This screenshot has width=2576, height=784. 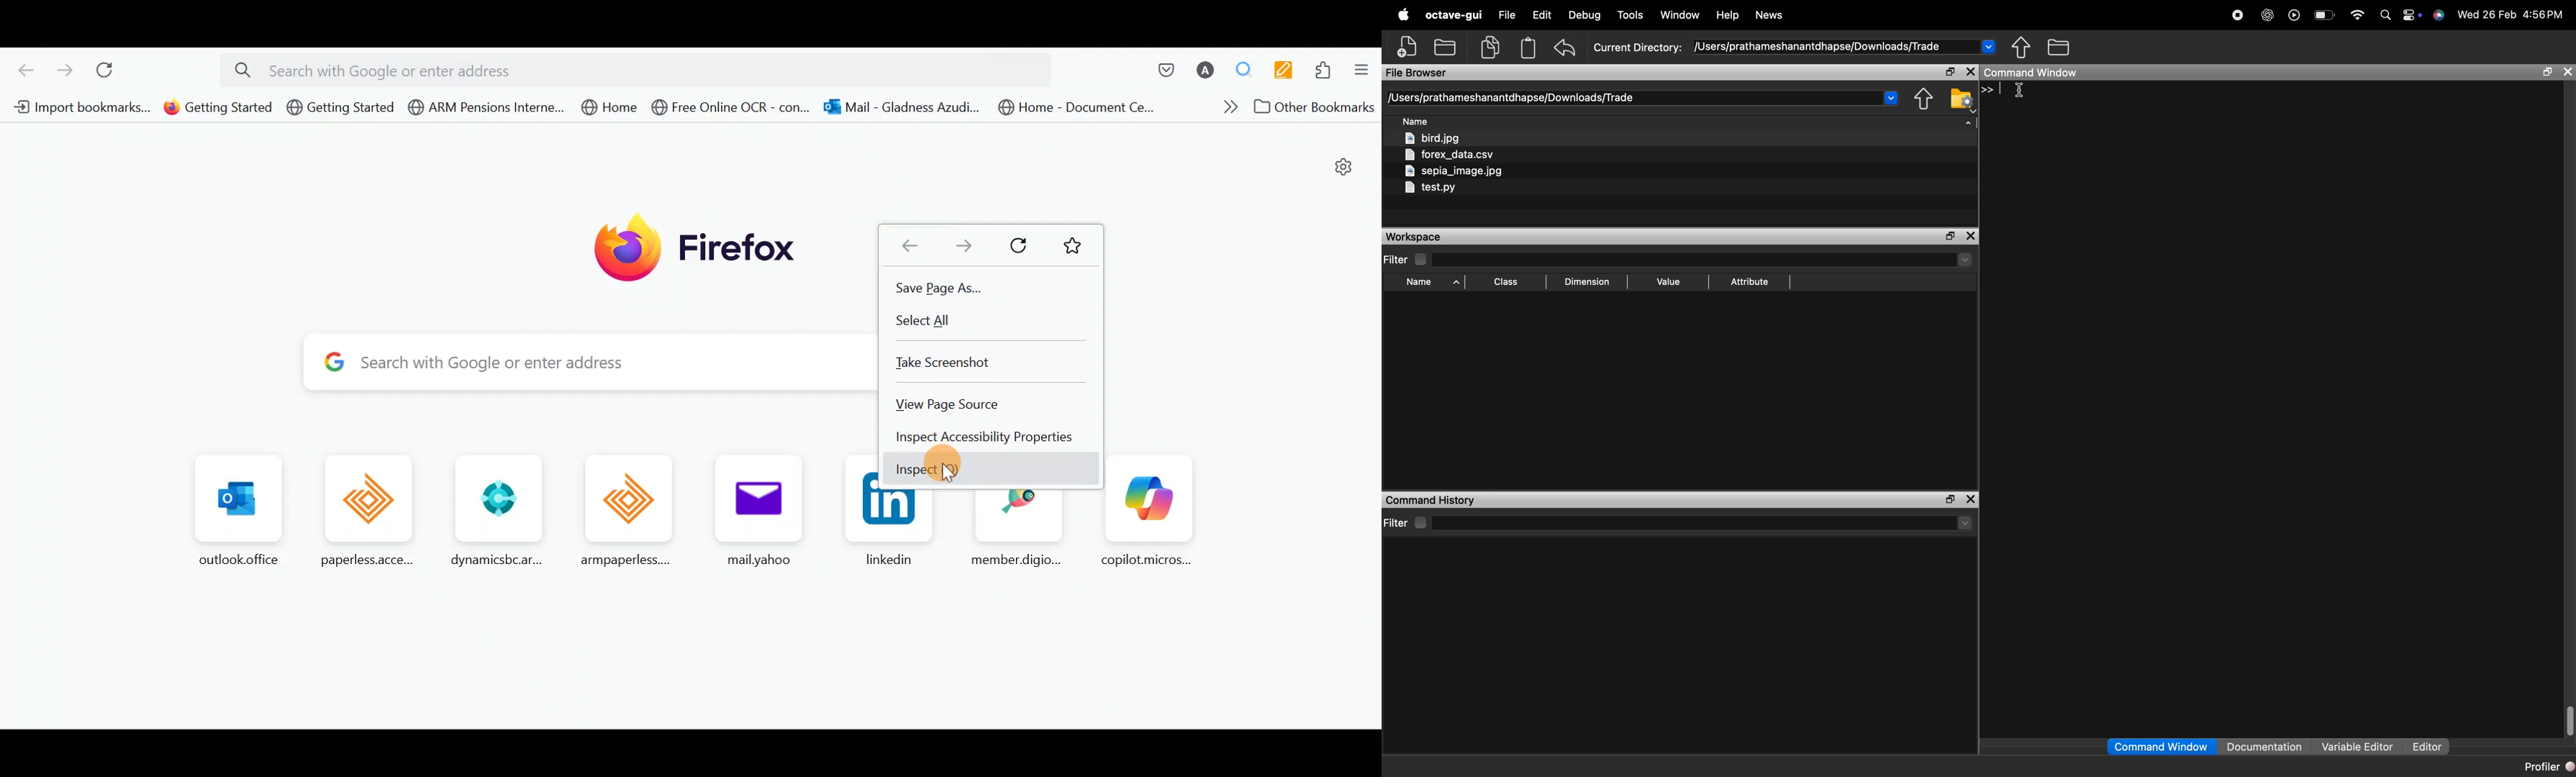 I want to click on Bookmark 5, so click(x=614, y=109).